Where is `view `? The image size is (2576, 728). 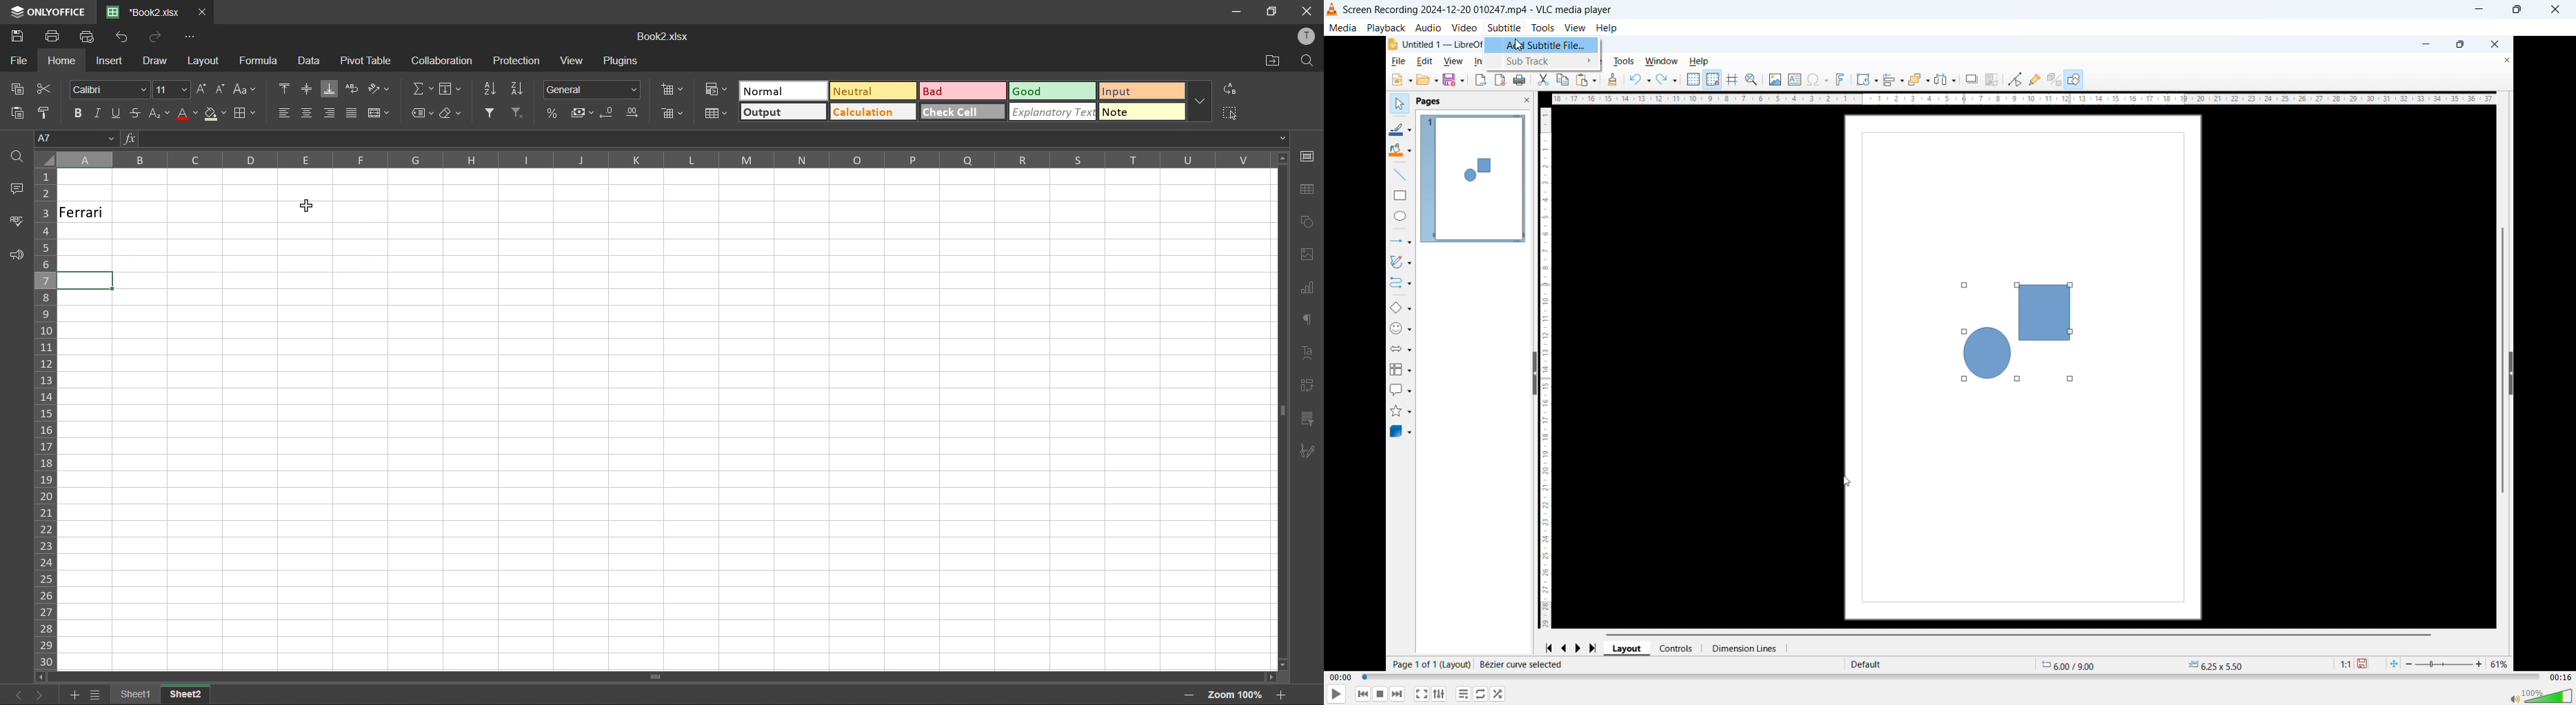
view  is located at coordinates (1576, 28).